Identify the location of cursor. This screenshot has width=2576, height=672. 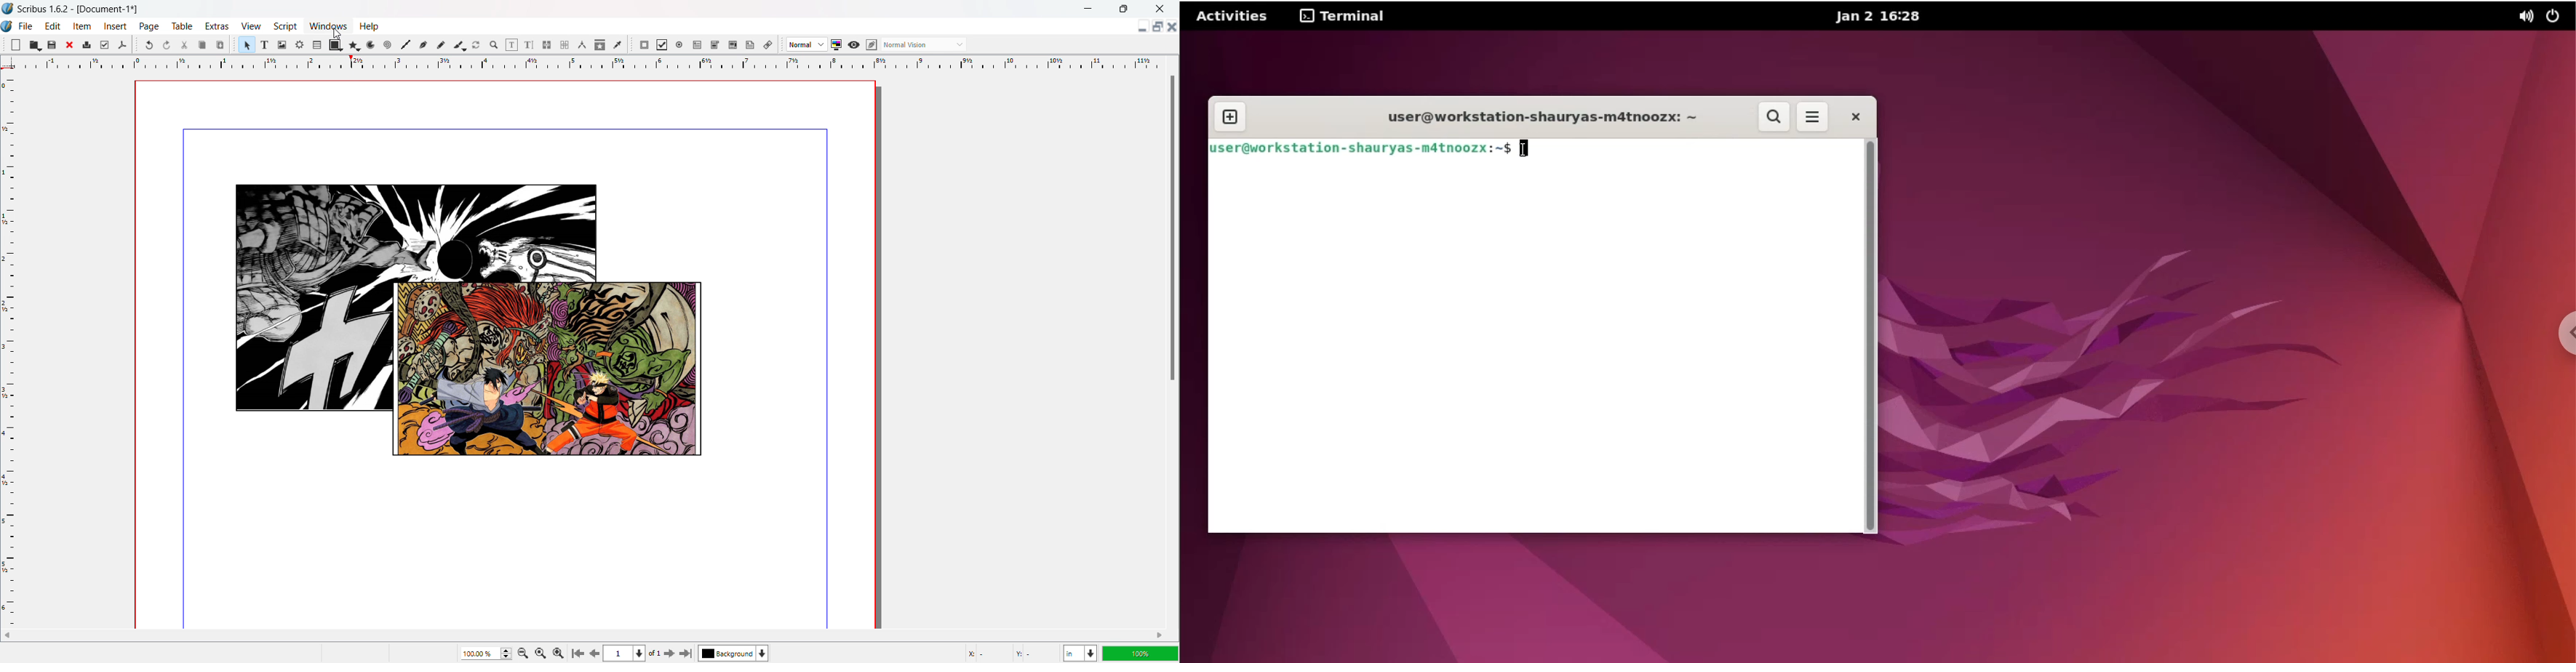
(337, 33).